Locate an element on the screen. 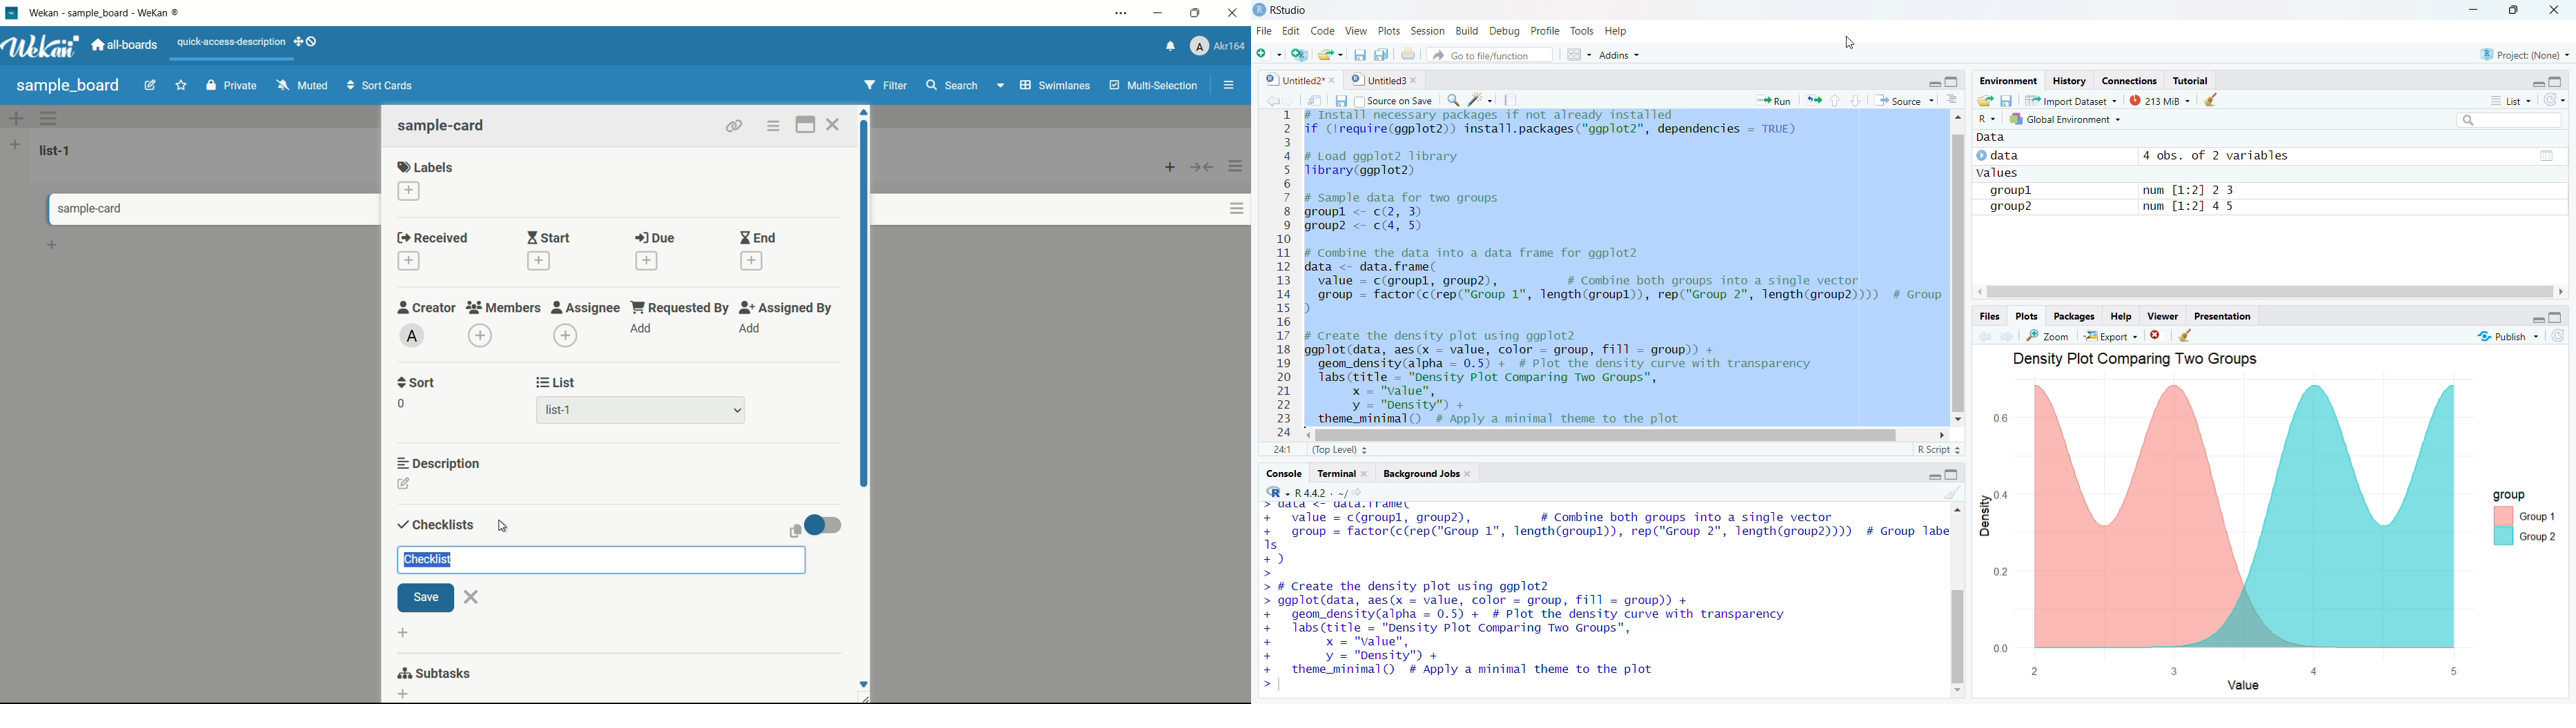 This screenshot has height=728, width=2576. checklist is located at coordinates (433, 525).